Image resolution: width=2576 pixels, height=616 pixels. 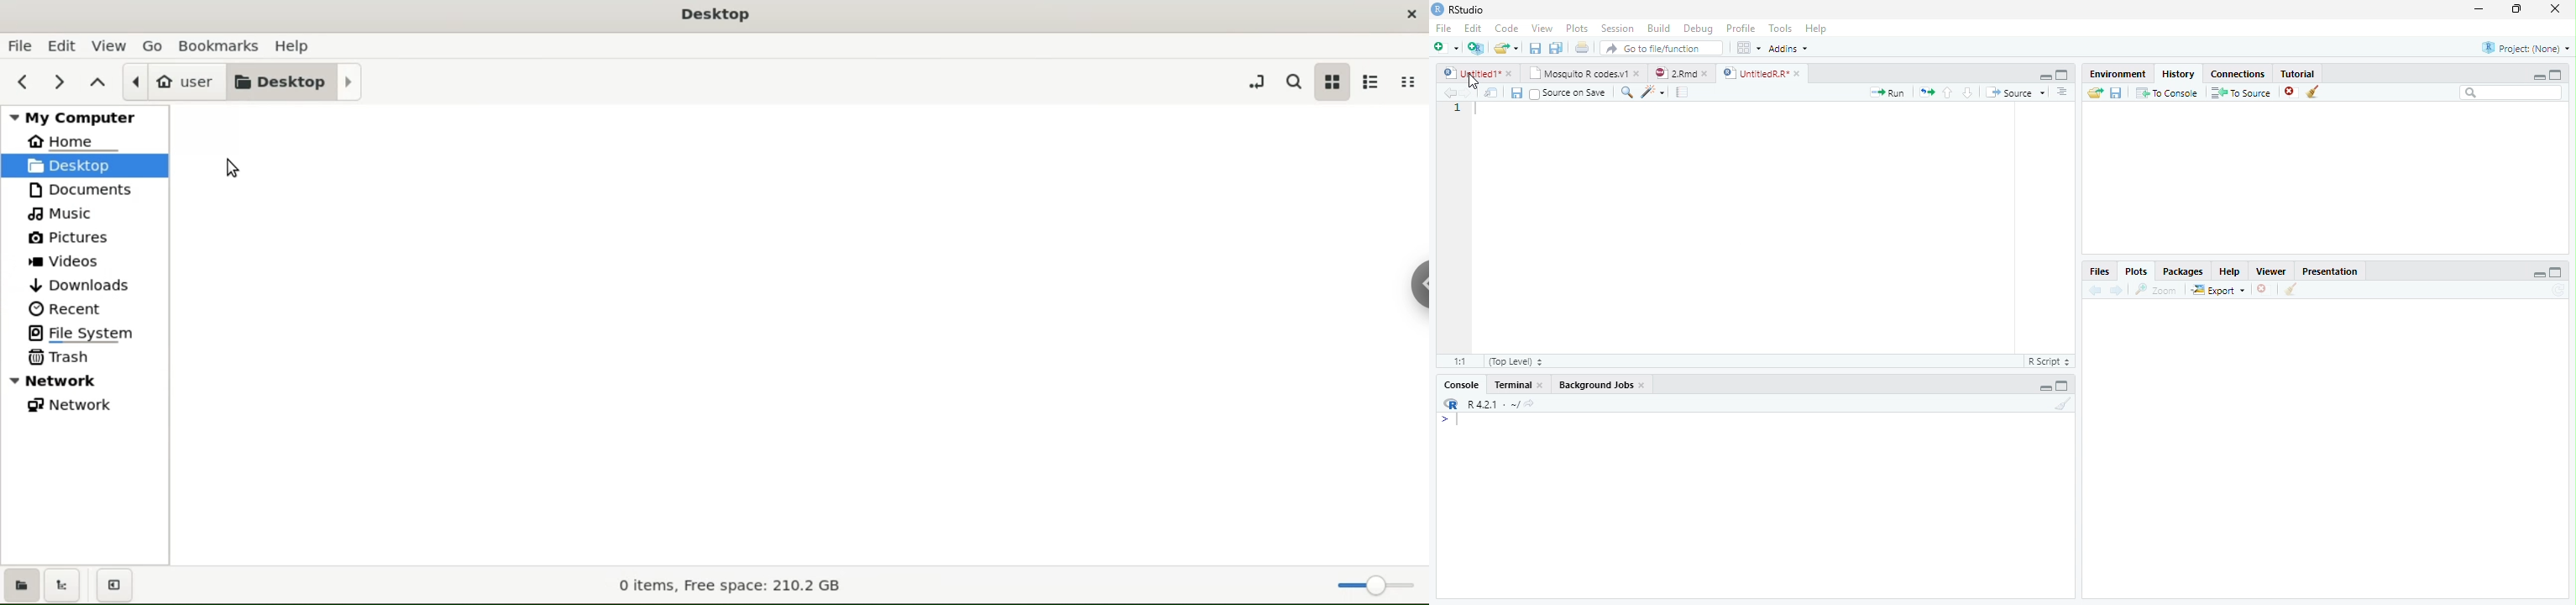 What do you see at coordinates (1473, 94) in the screenshot?
I see `next` at bounding box center [1473, 94].